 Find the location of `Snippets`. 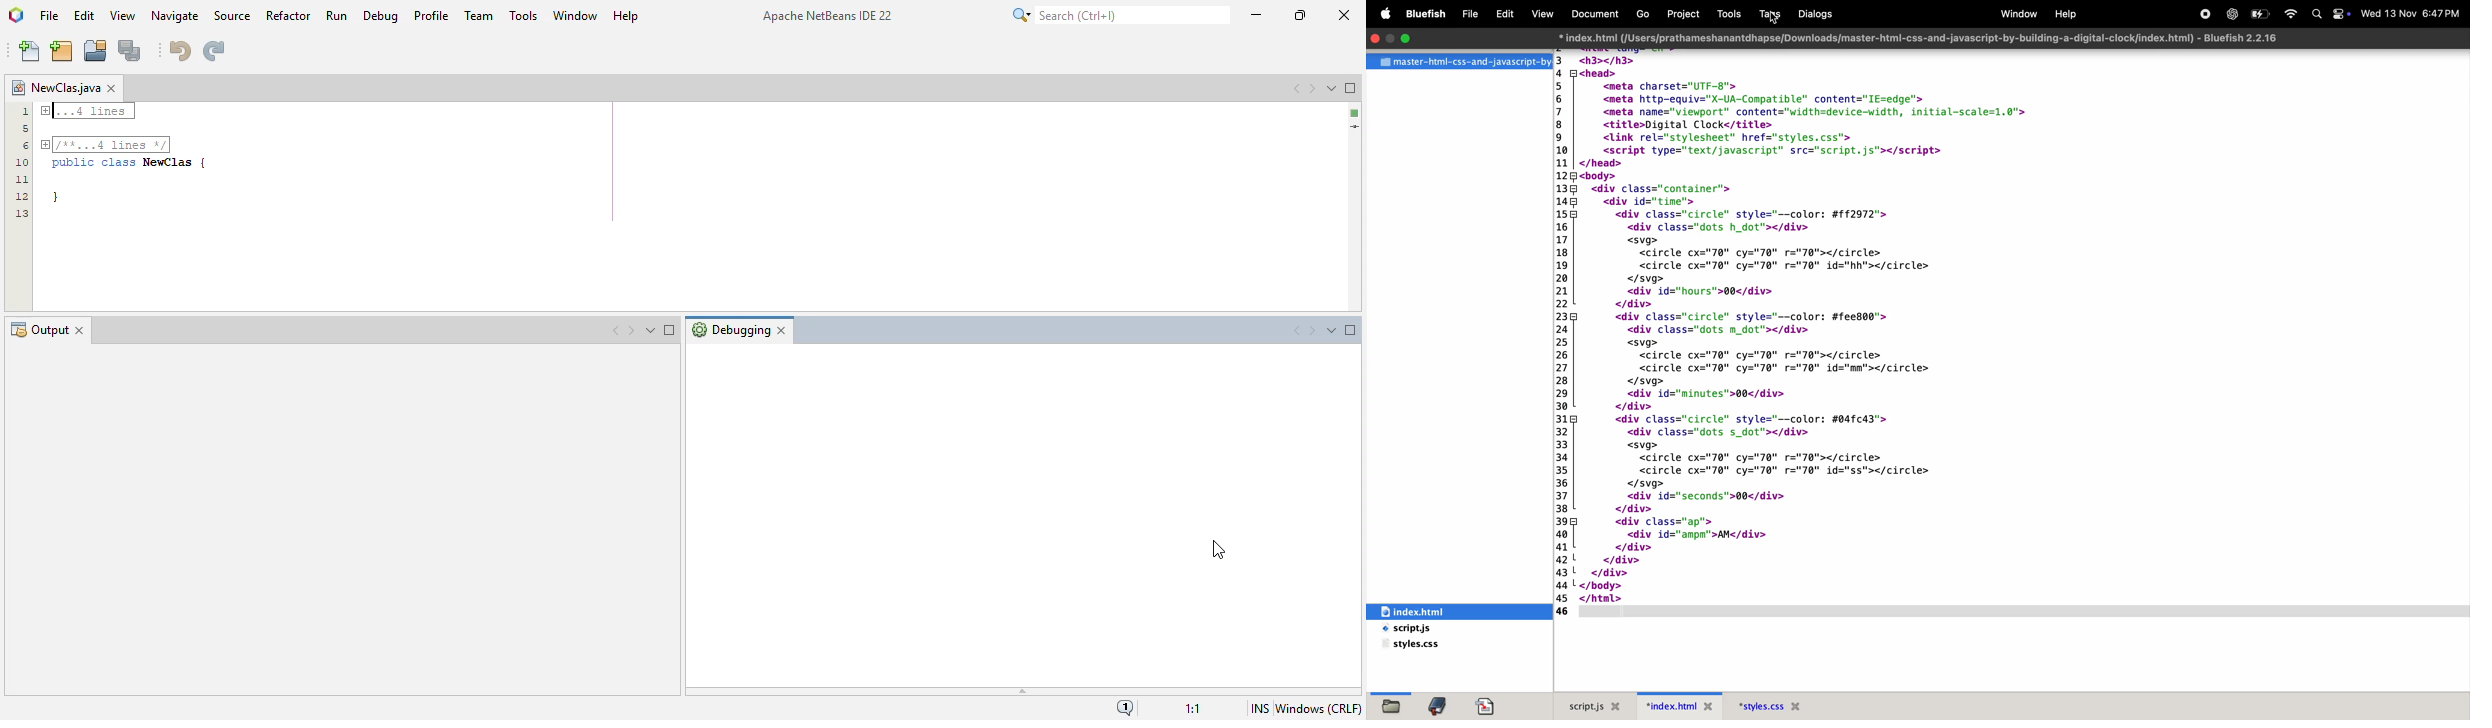

Snippets is located at coordinates (1492, 705).